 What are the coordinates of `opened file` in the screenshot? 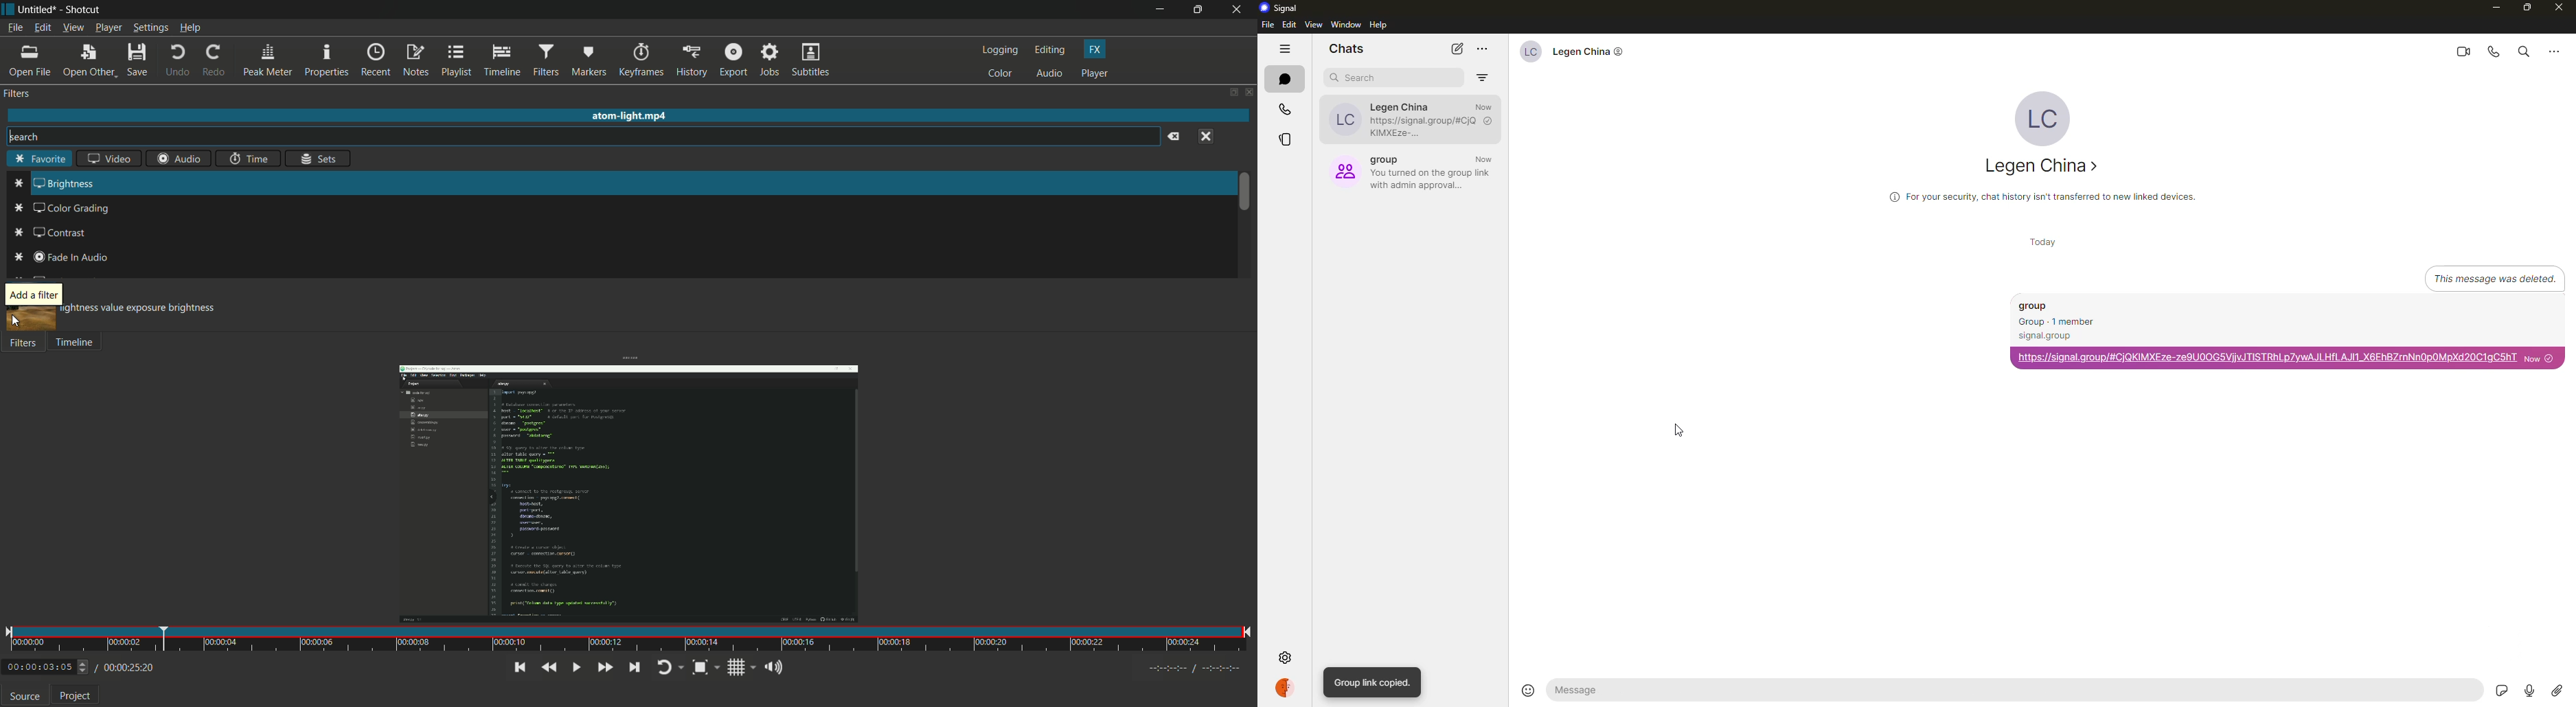 It's located at (627, 486).